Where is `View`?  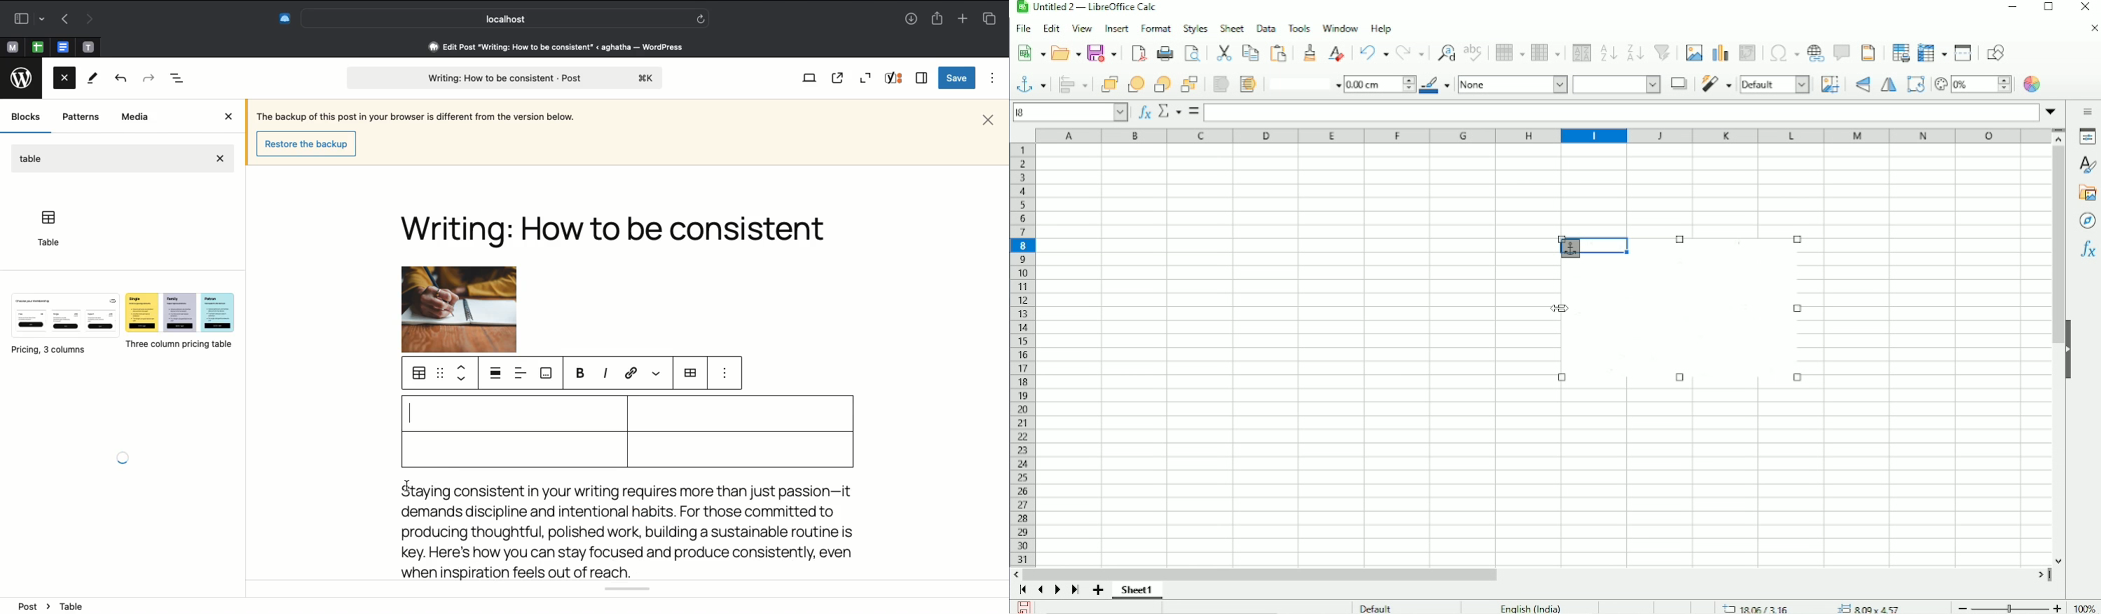 View is located at coordinates (1082, 28).